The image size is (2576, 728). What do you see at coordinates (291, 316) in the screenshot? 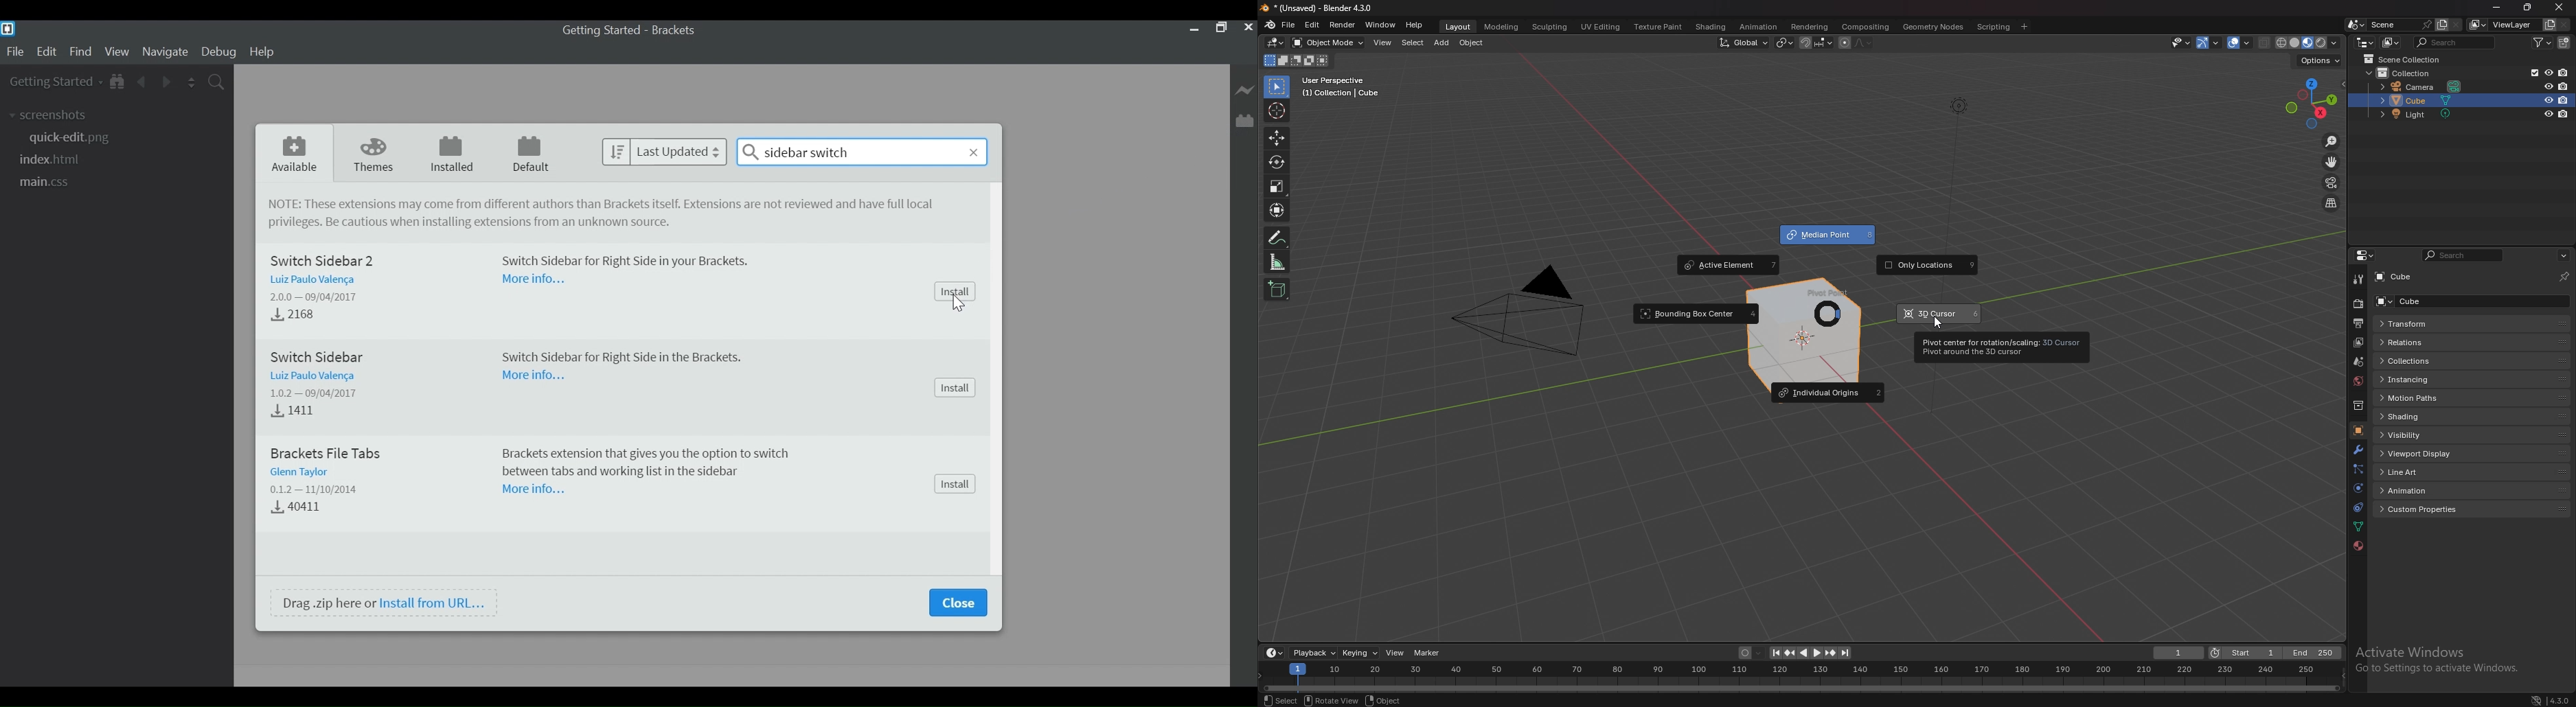
I see `2168` at bounding box center [291, 316].